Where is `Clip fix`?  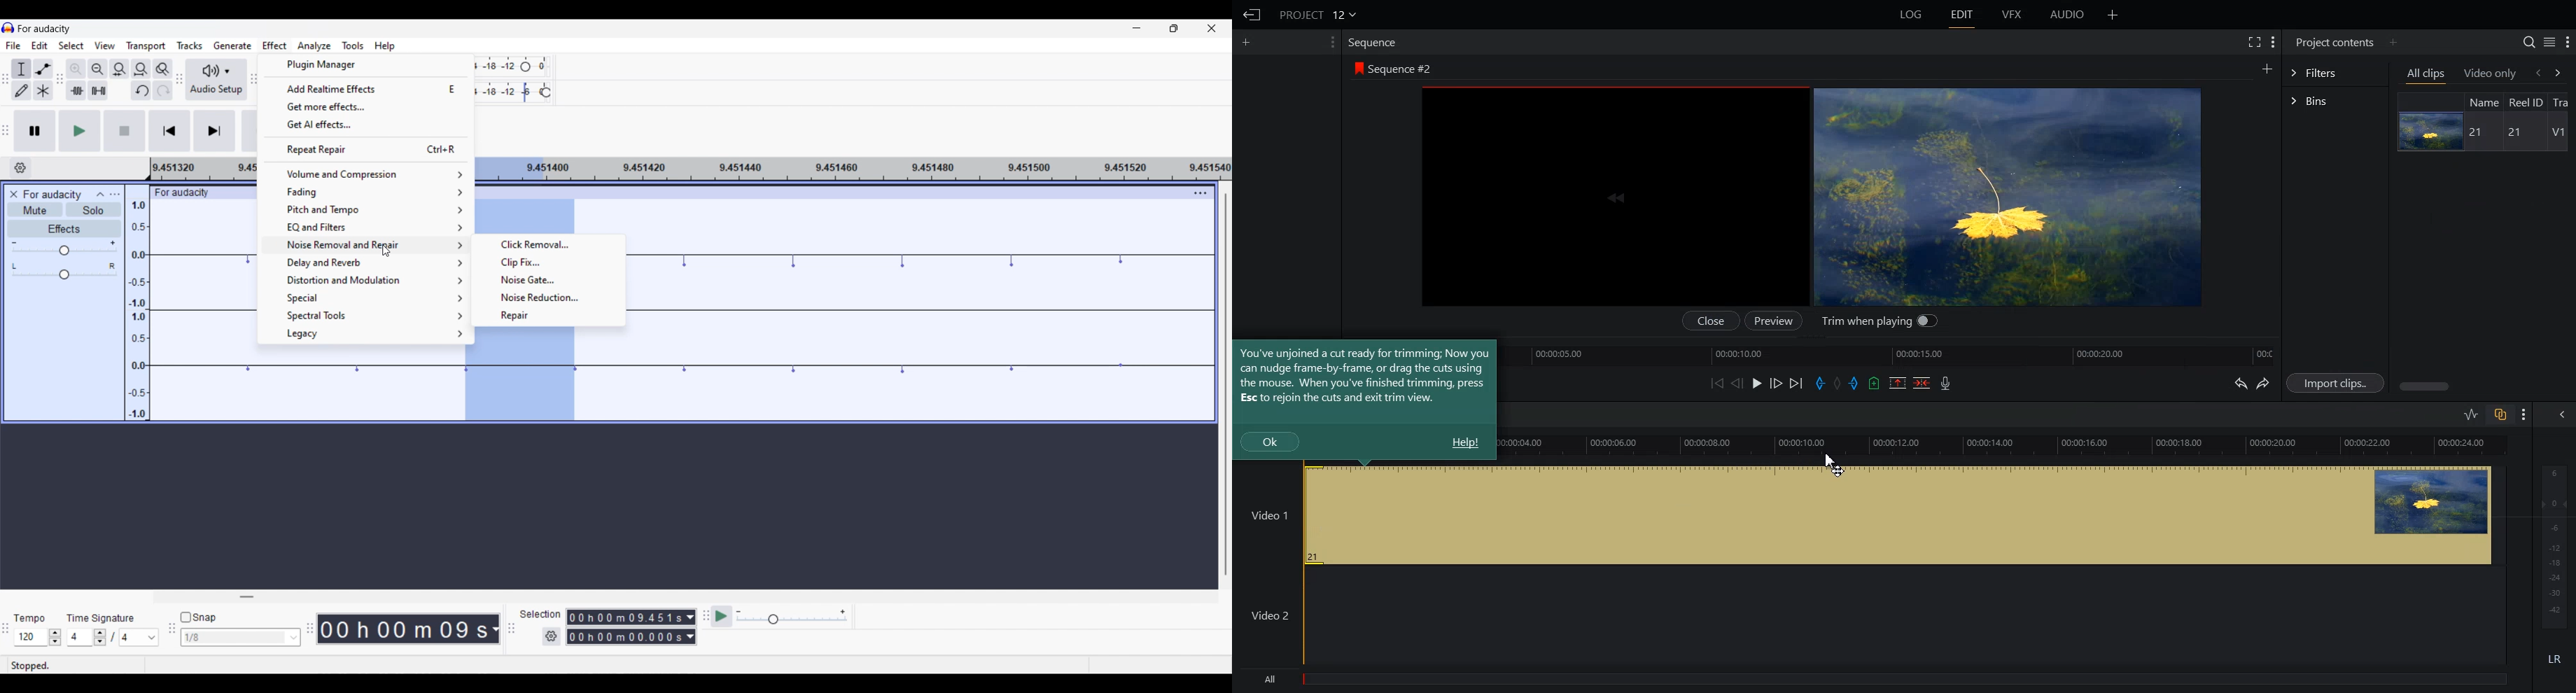
Clip fix is located at coordinates (549, 262).